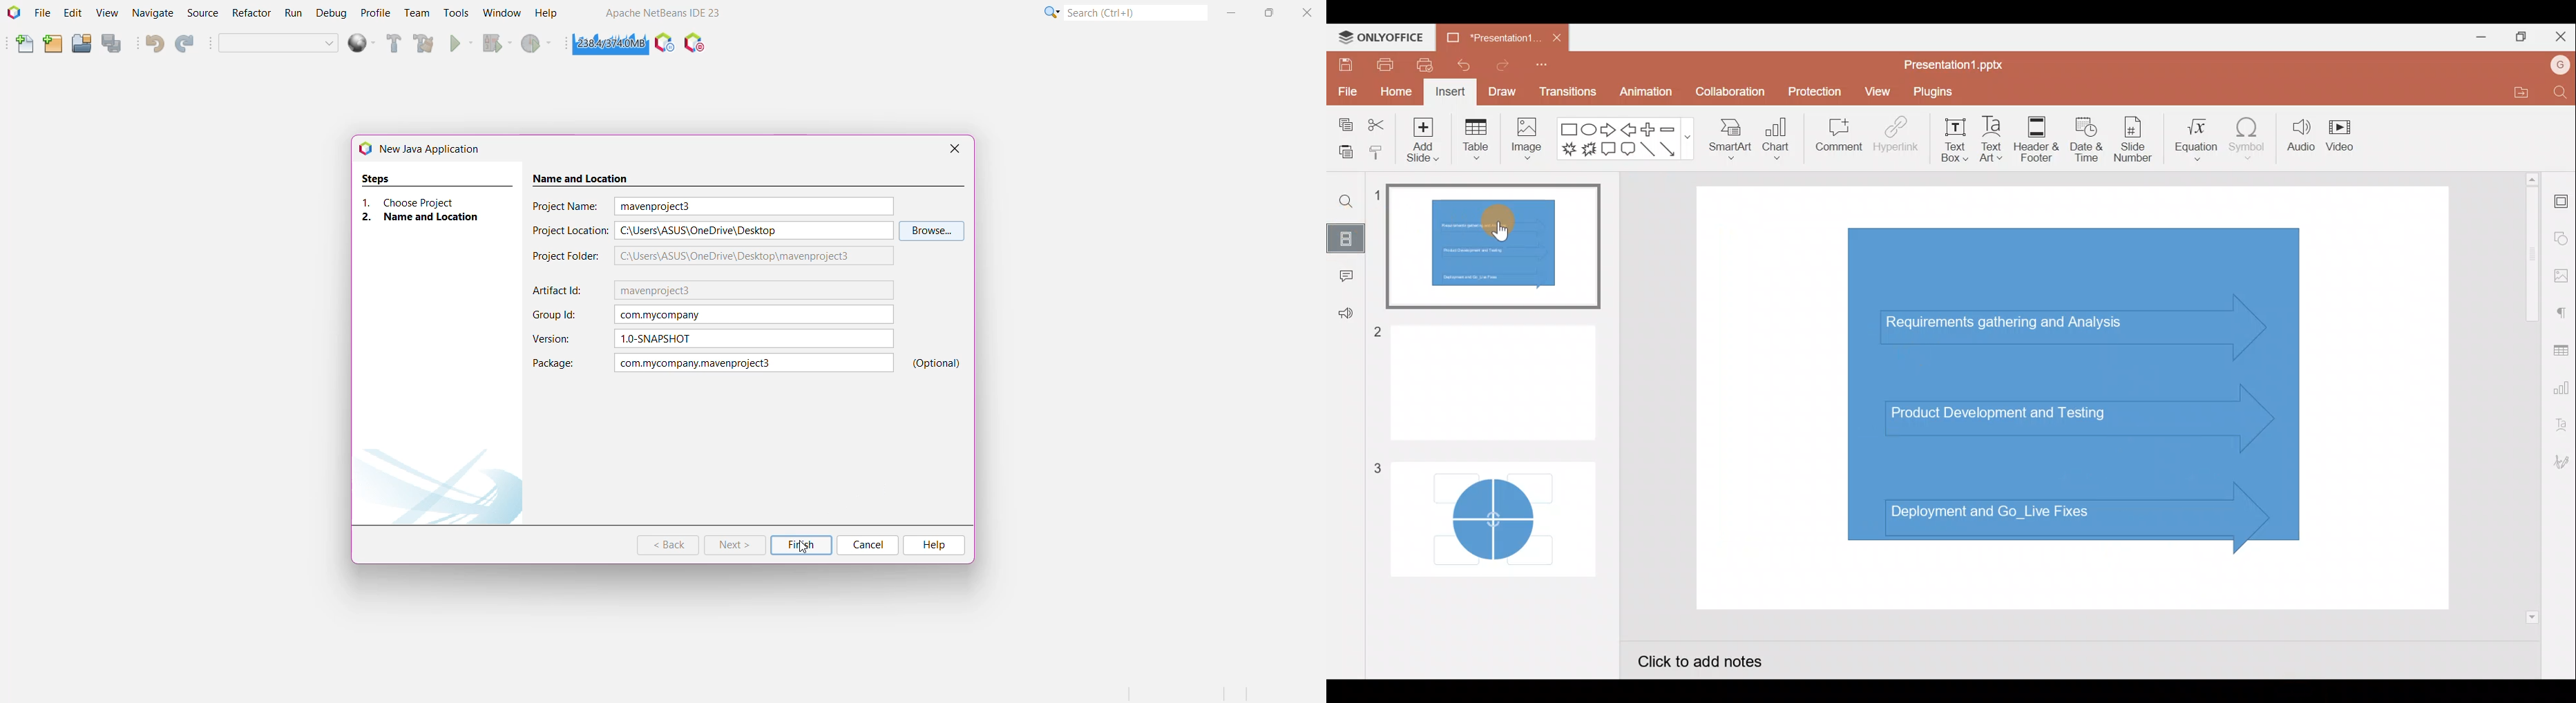  What do you see at coordinates (2078, 398) in the screenshot?
I see `Presentation slide` at bounding box center [2078, 398].